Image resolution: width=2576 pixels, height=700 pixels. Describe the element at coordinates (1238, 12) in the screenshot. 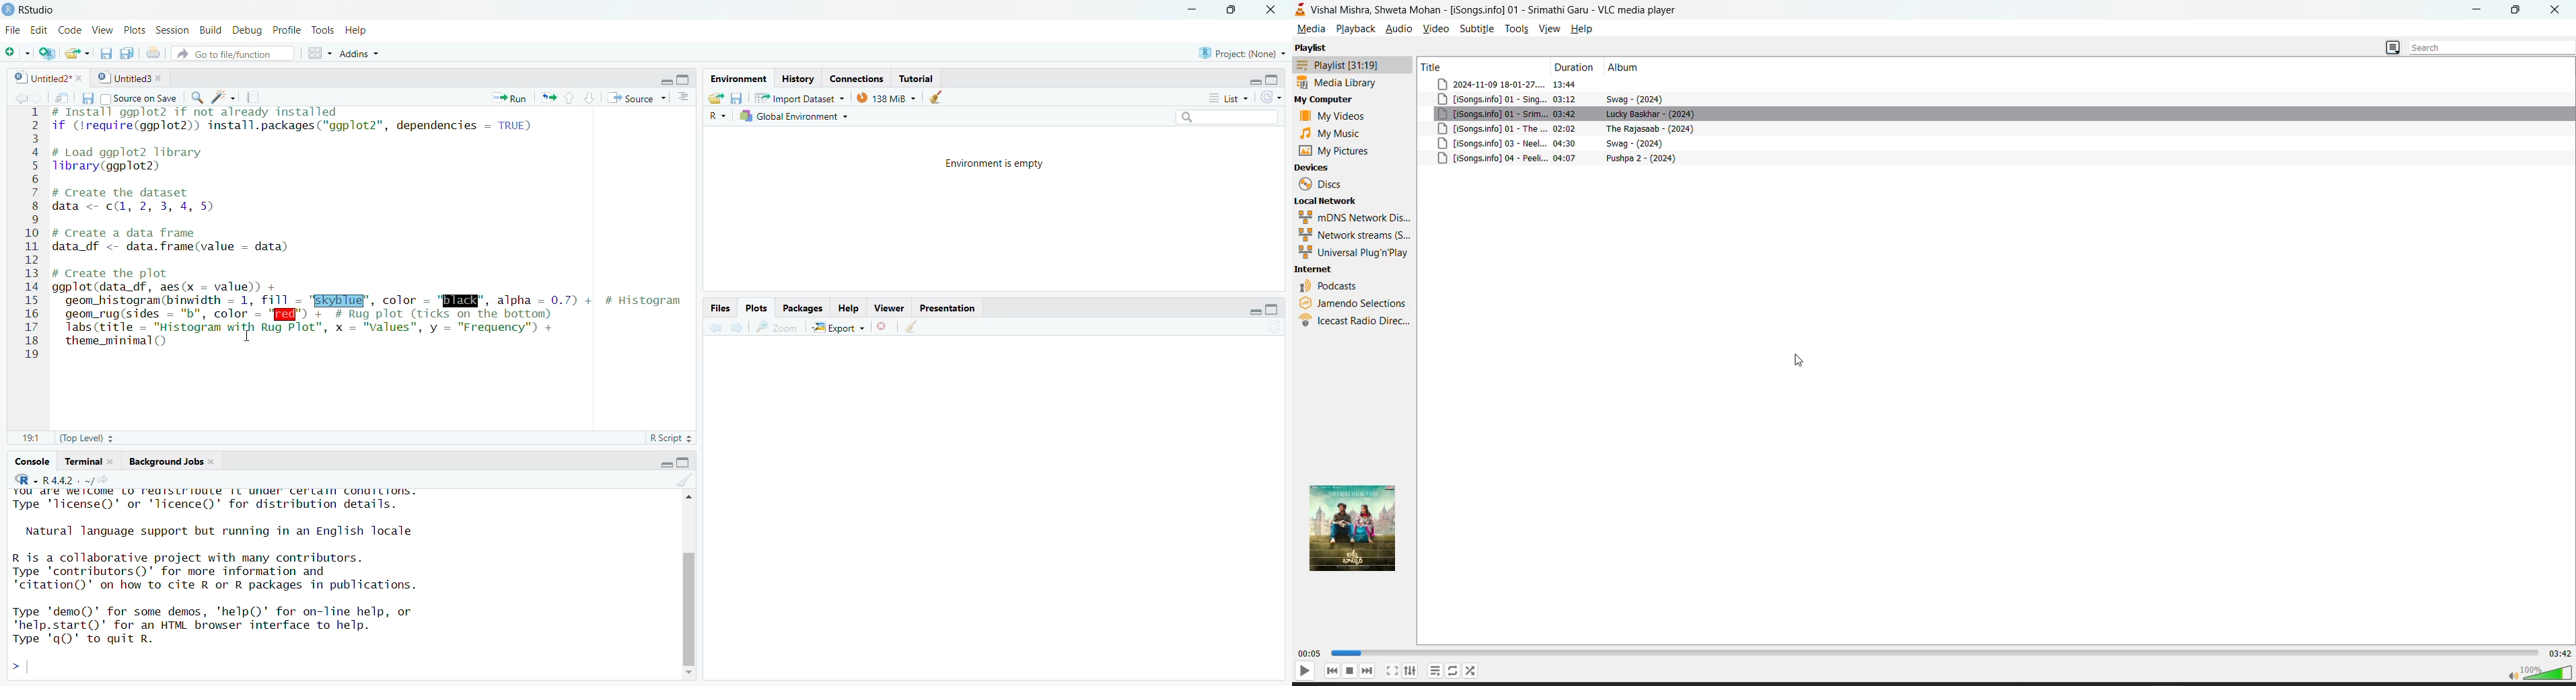

I see `maximize` at that location.